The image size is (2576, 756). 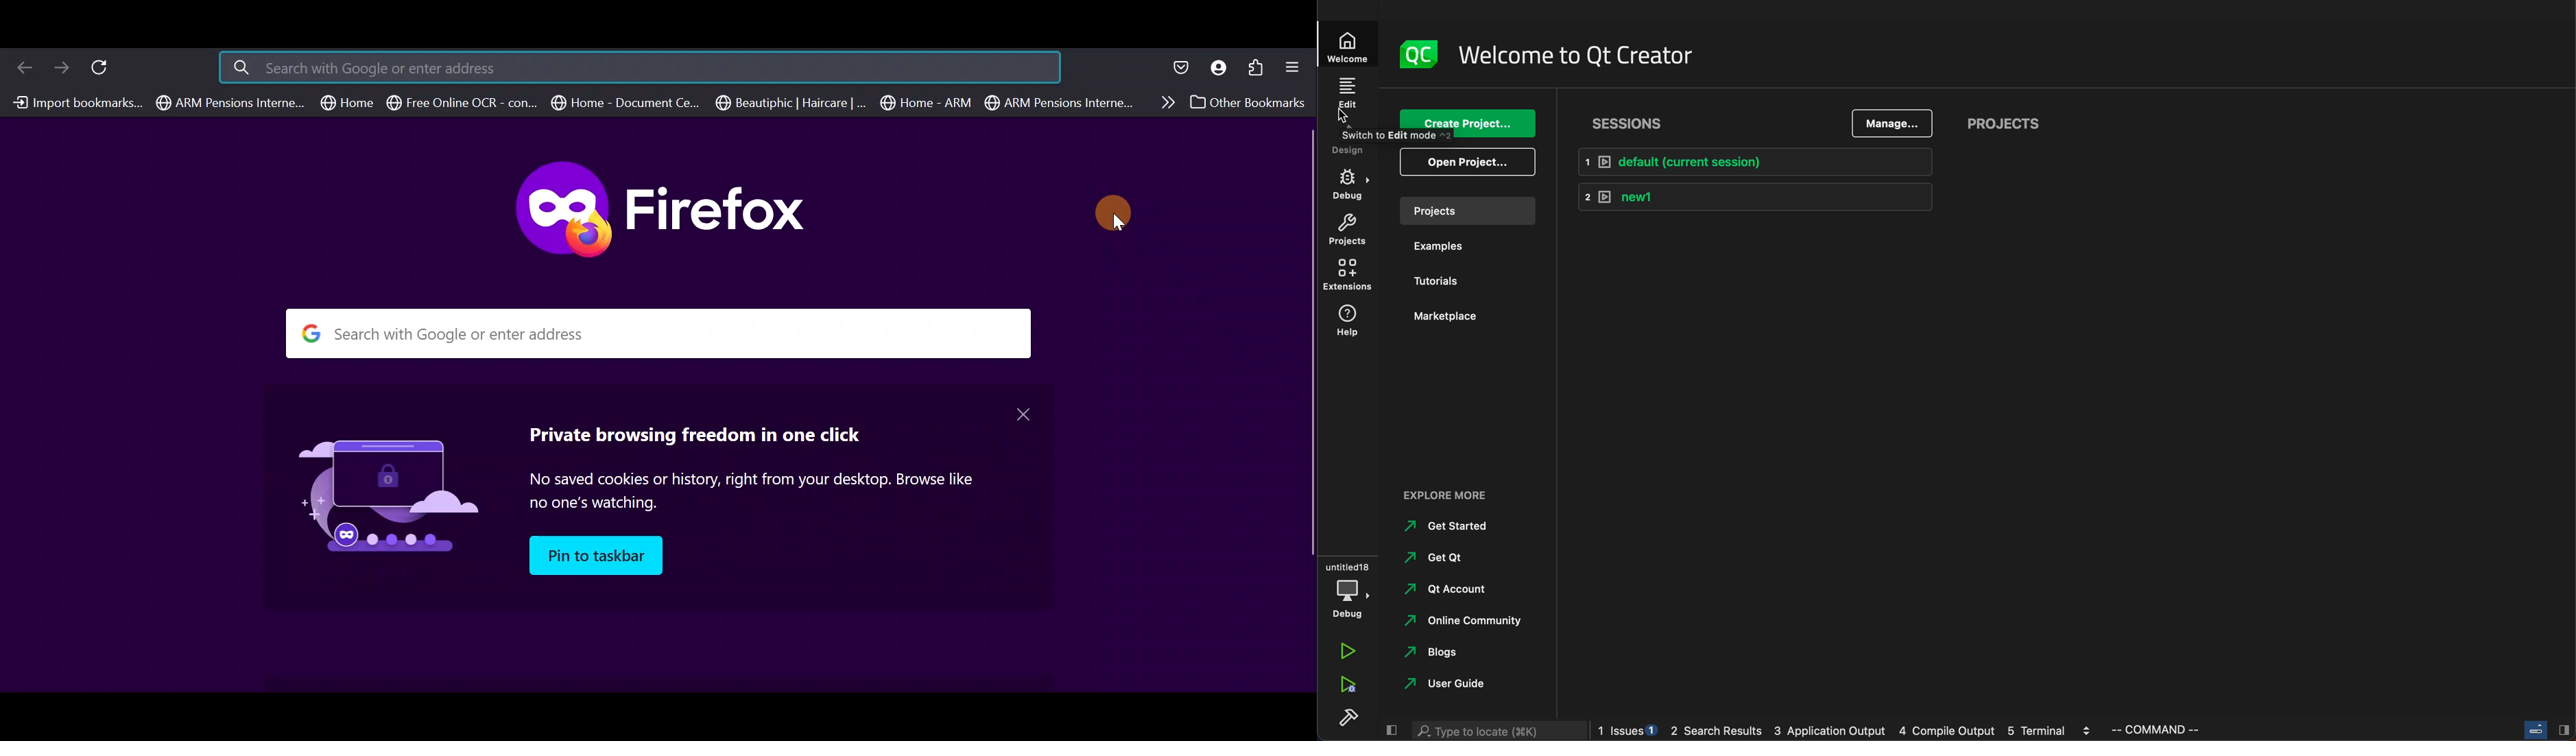 What do you see at coordinates (1420, 54) in the screenshot?
I see `logo` at bounding box center [1420, 54].